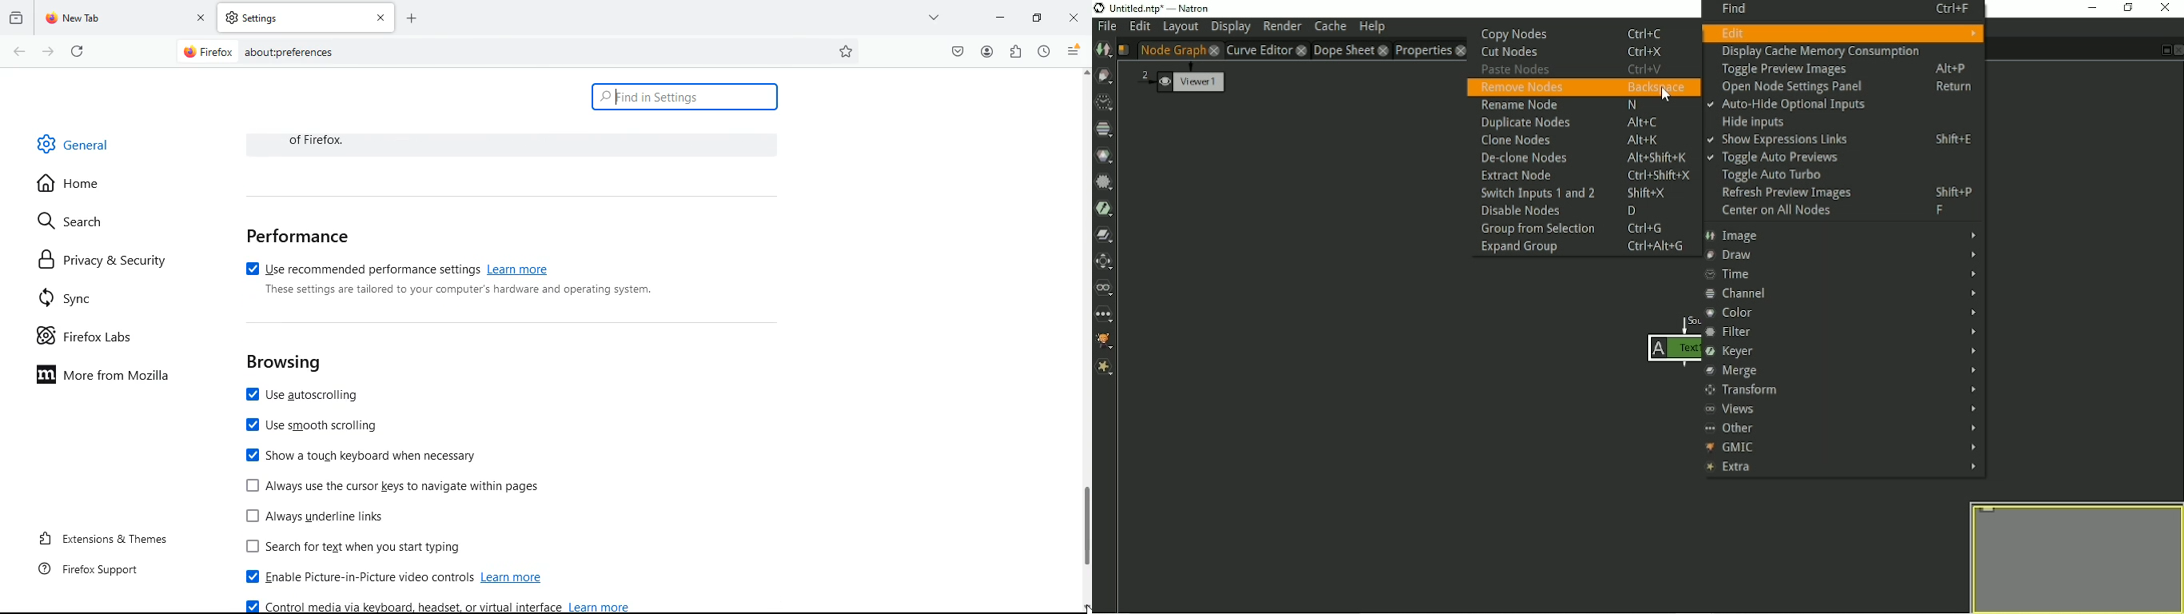  Describe the element at coordinates (285, 363) in the screenshot. I see `browsing` at that location.